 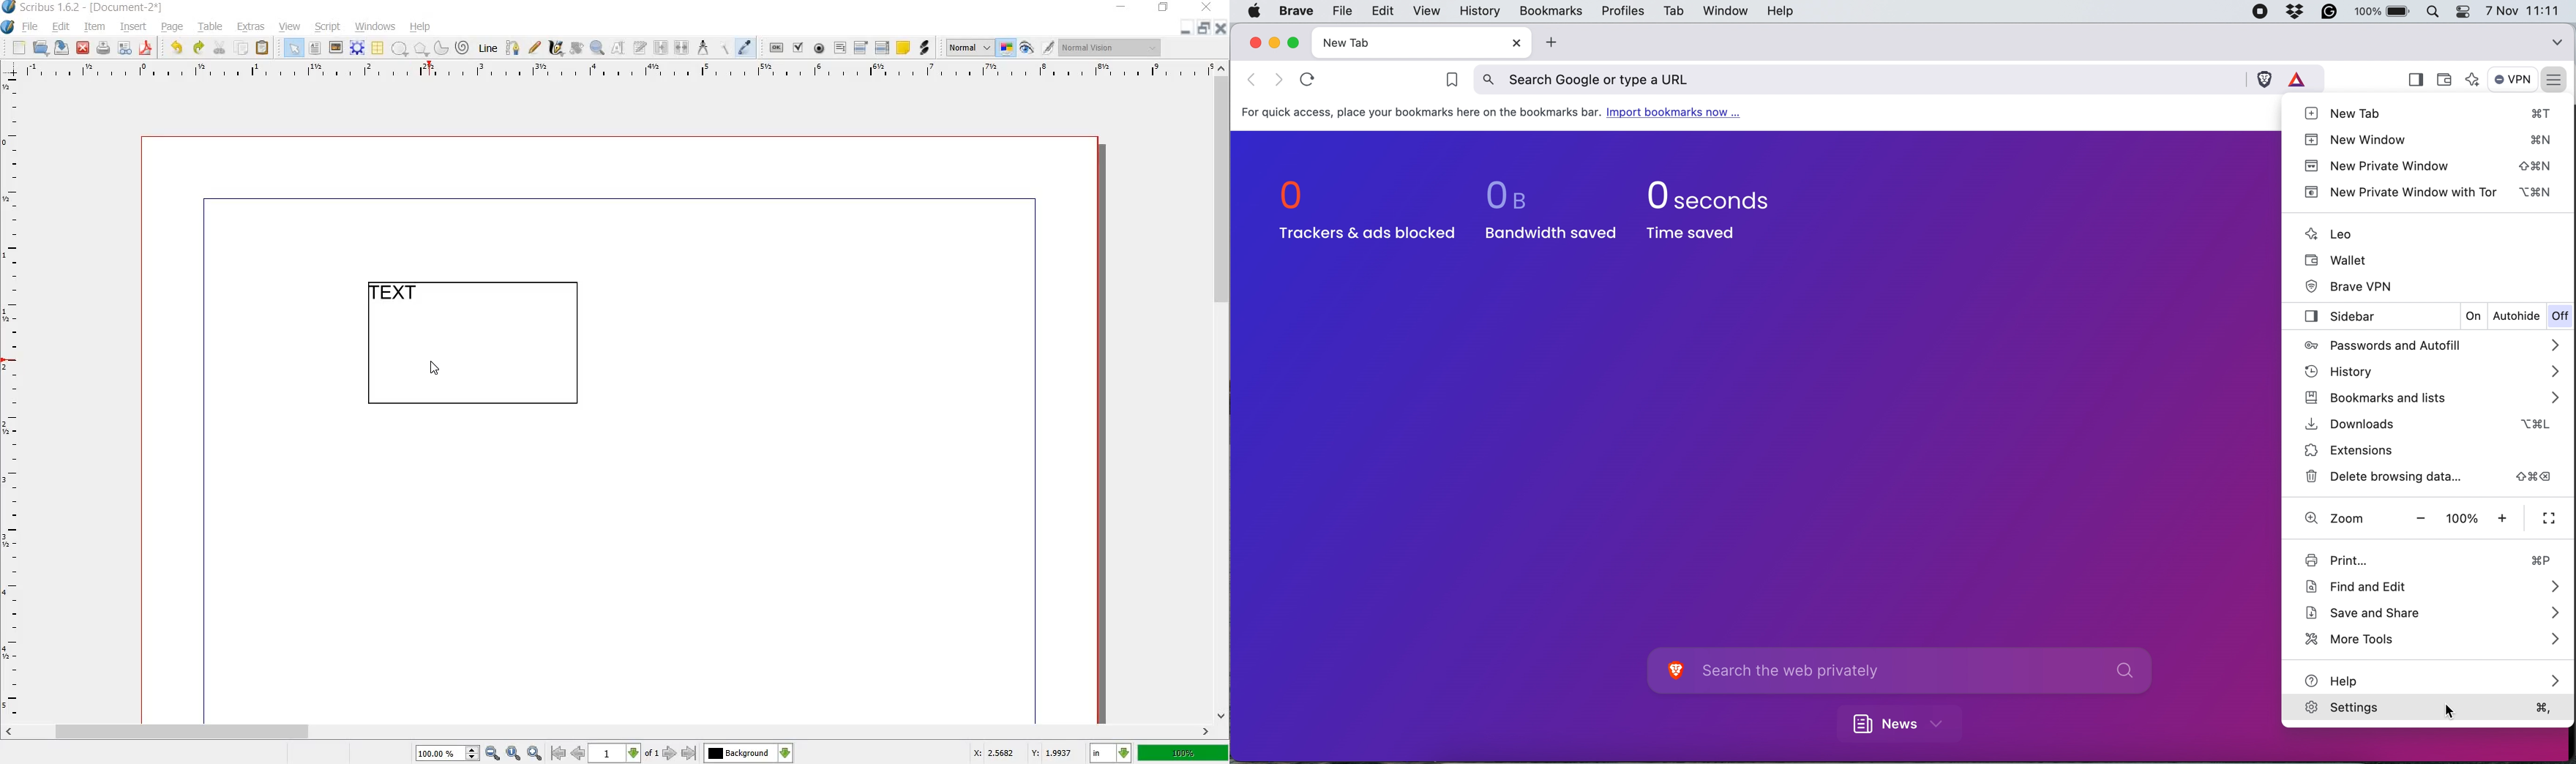 I want to click on edit, so click(x=61, y=27).